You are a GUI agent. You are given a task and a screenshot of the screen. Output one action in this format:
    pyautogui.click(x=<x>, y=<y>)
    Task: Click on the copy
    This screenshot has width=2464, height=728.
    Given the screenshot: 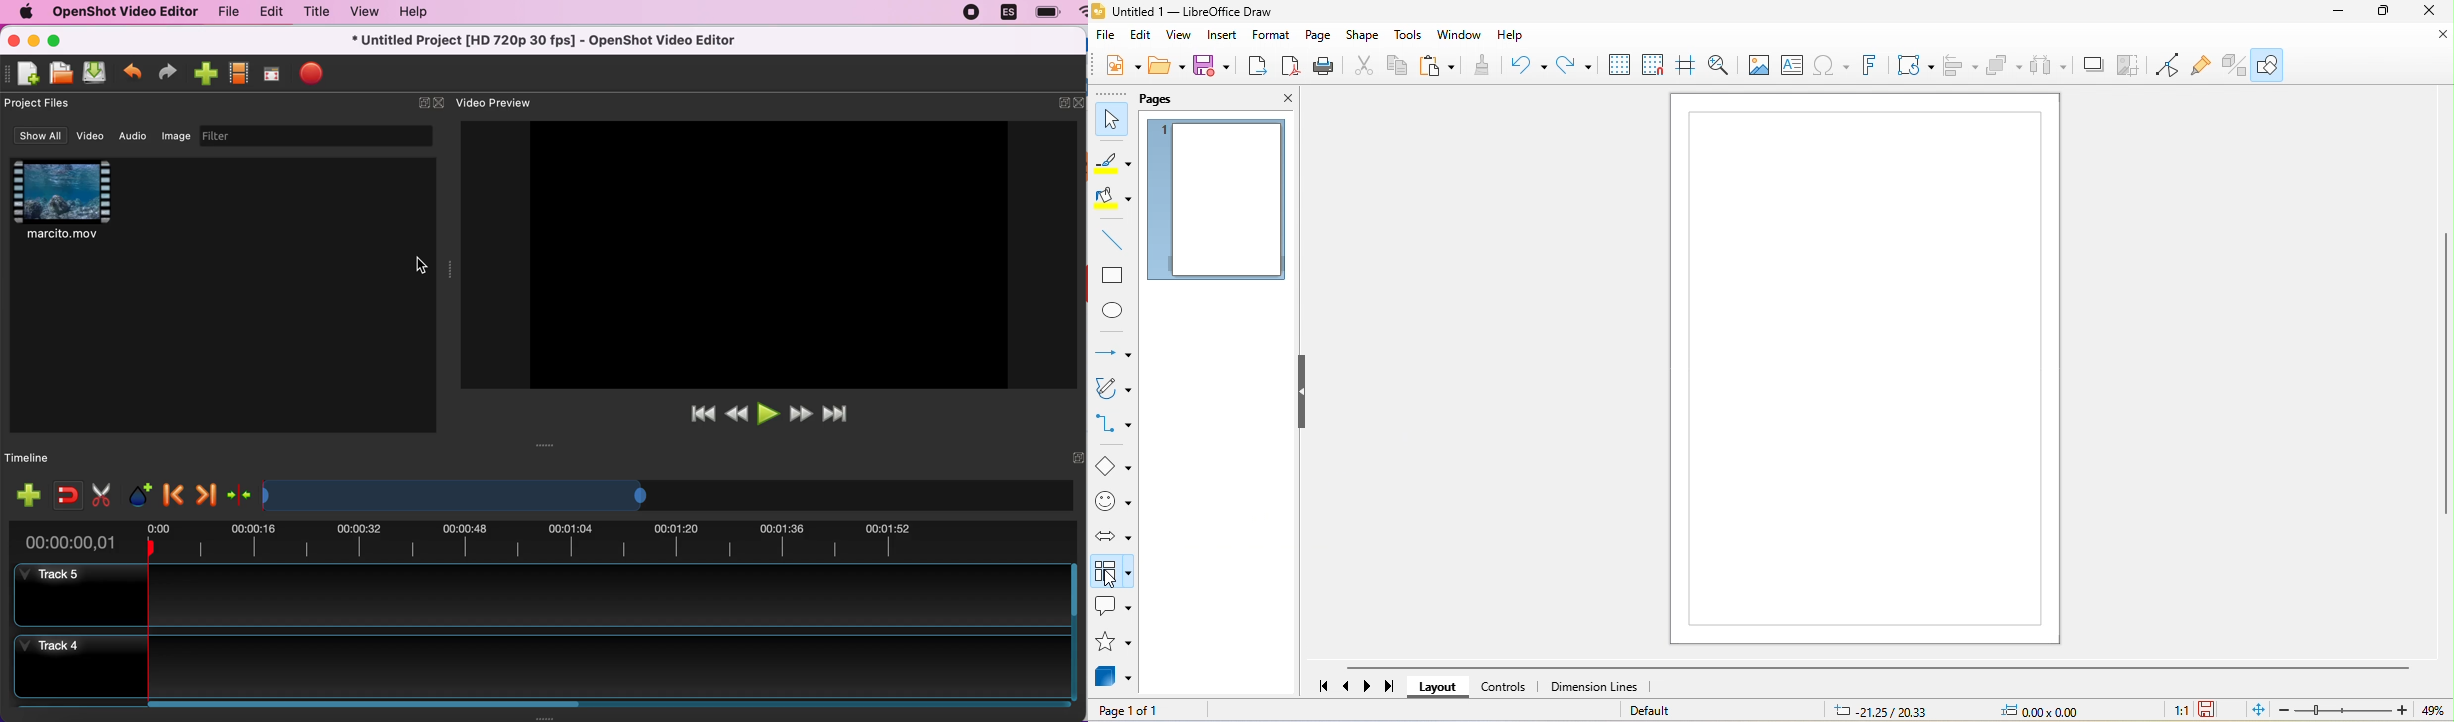 What is the action you would take?
    pyautogui.click(x=1398, y=68)
    